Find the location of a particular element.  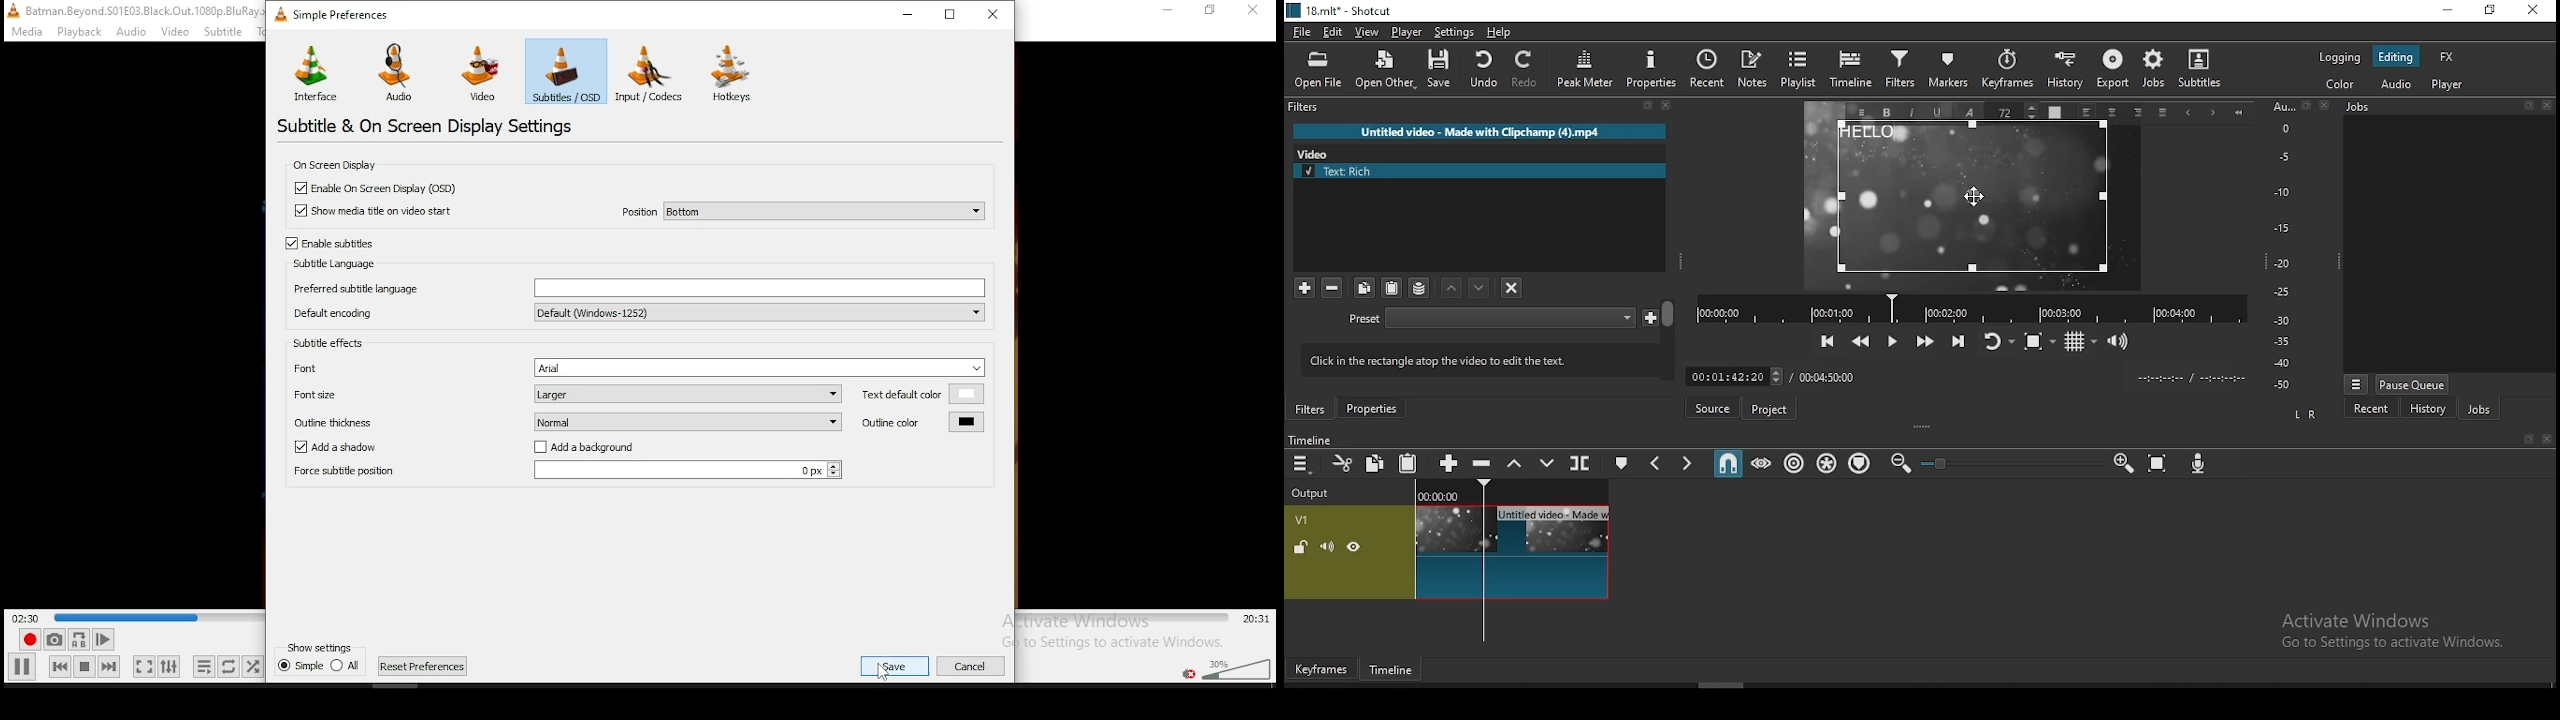

timeline settings is located at coordinates (1302, 462).